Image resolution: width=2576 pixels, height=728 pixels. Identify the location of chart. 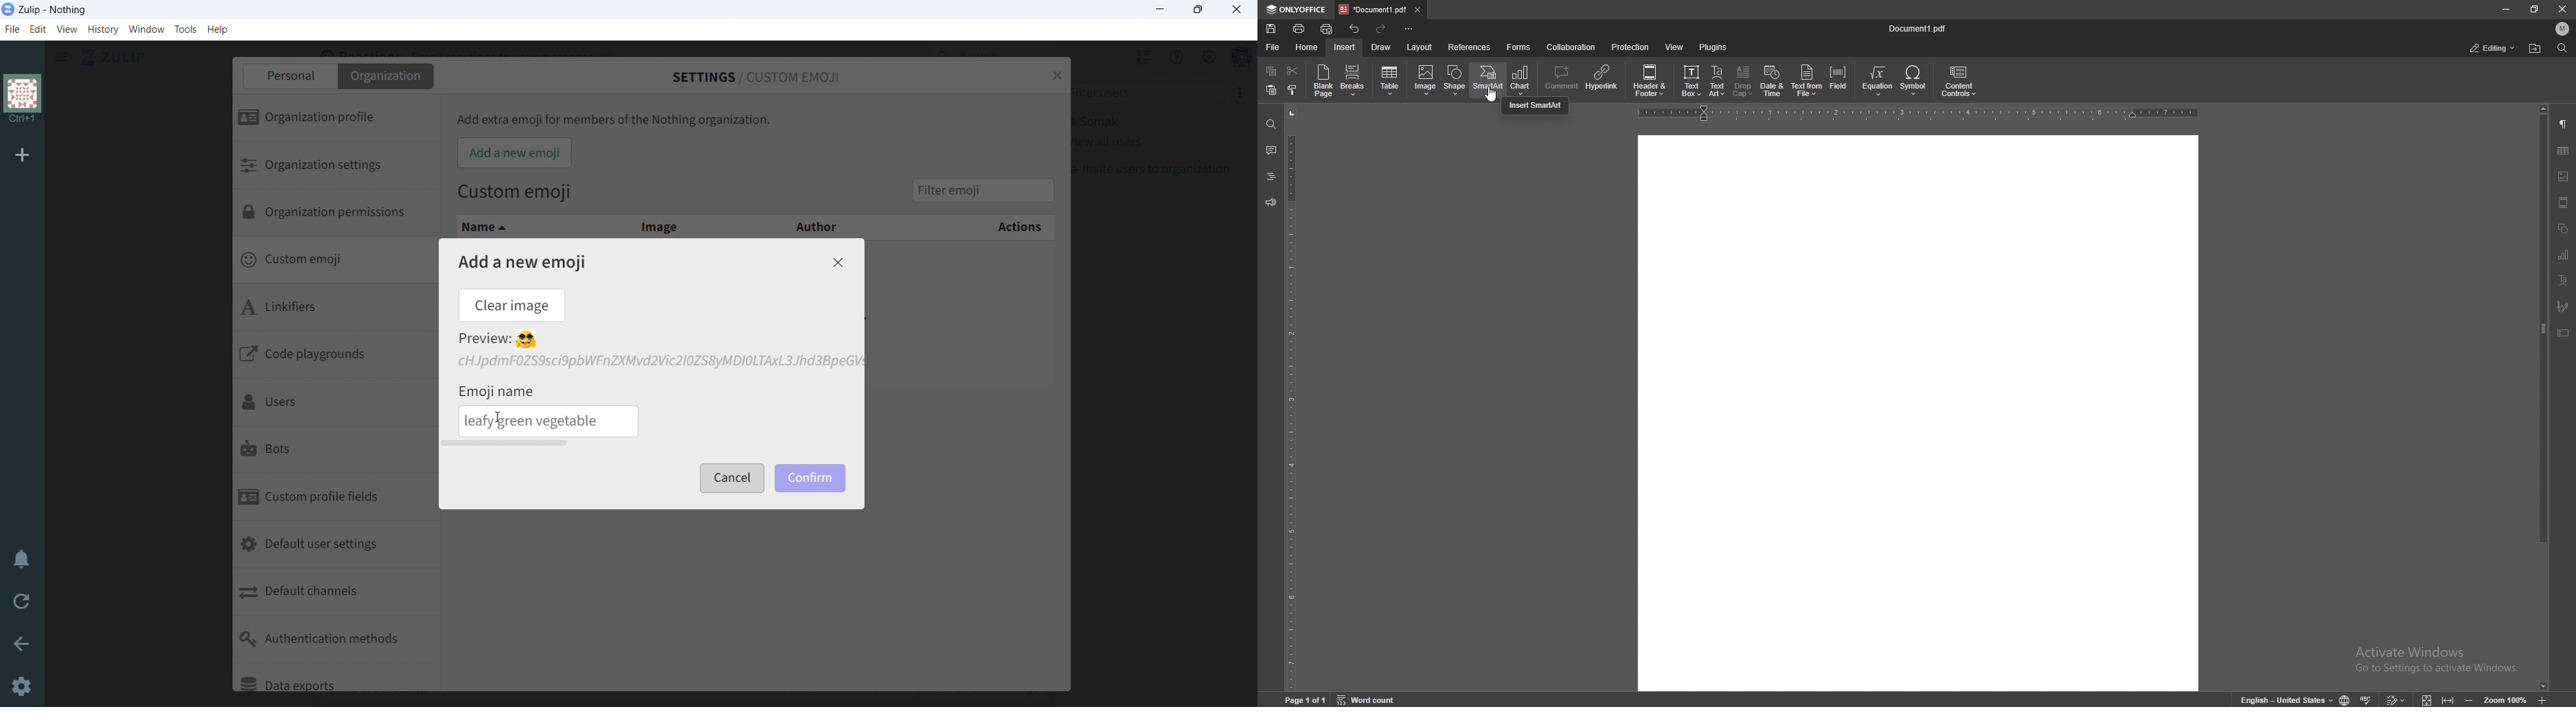
(2564, 254).